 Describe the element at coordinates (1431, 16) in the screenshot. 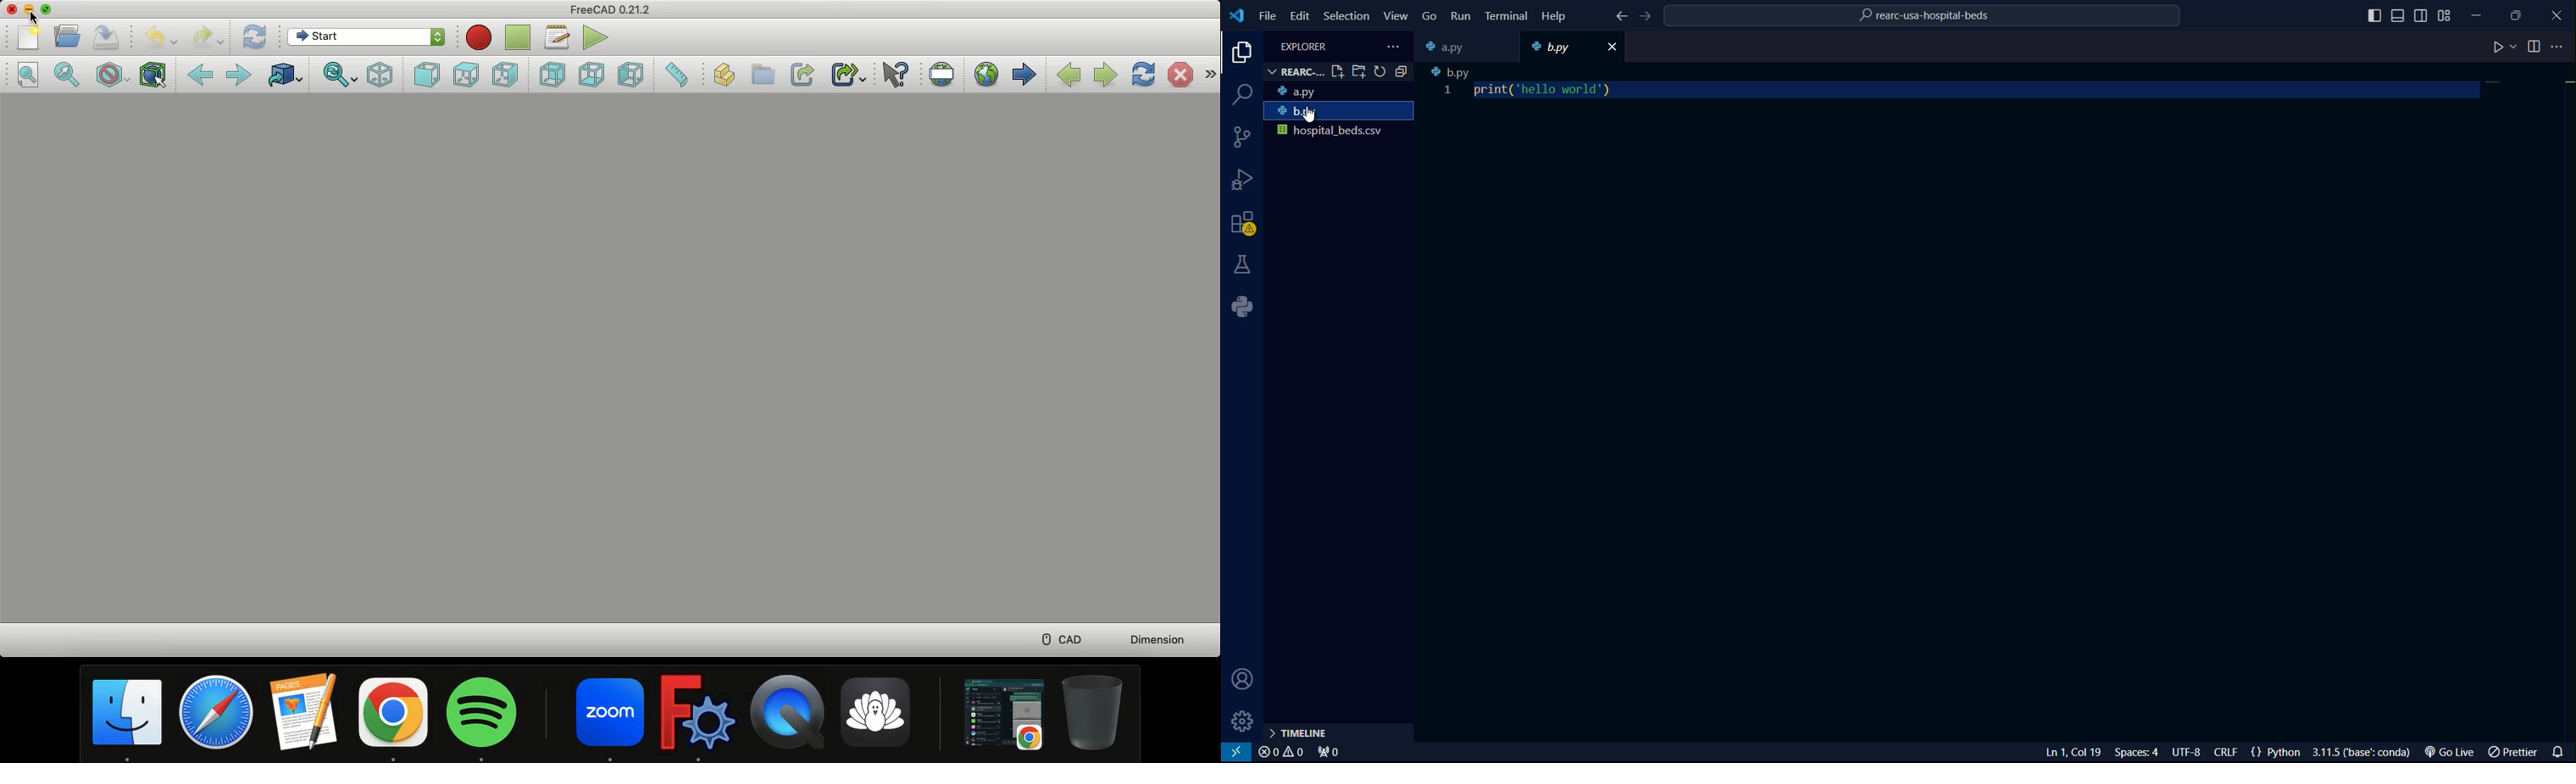

I see `go menu` at that location.